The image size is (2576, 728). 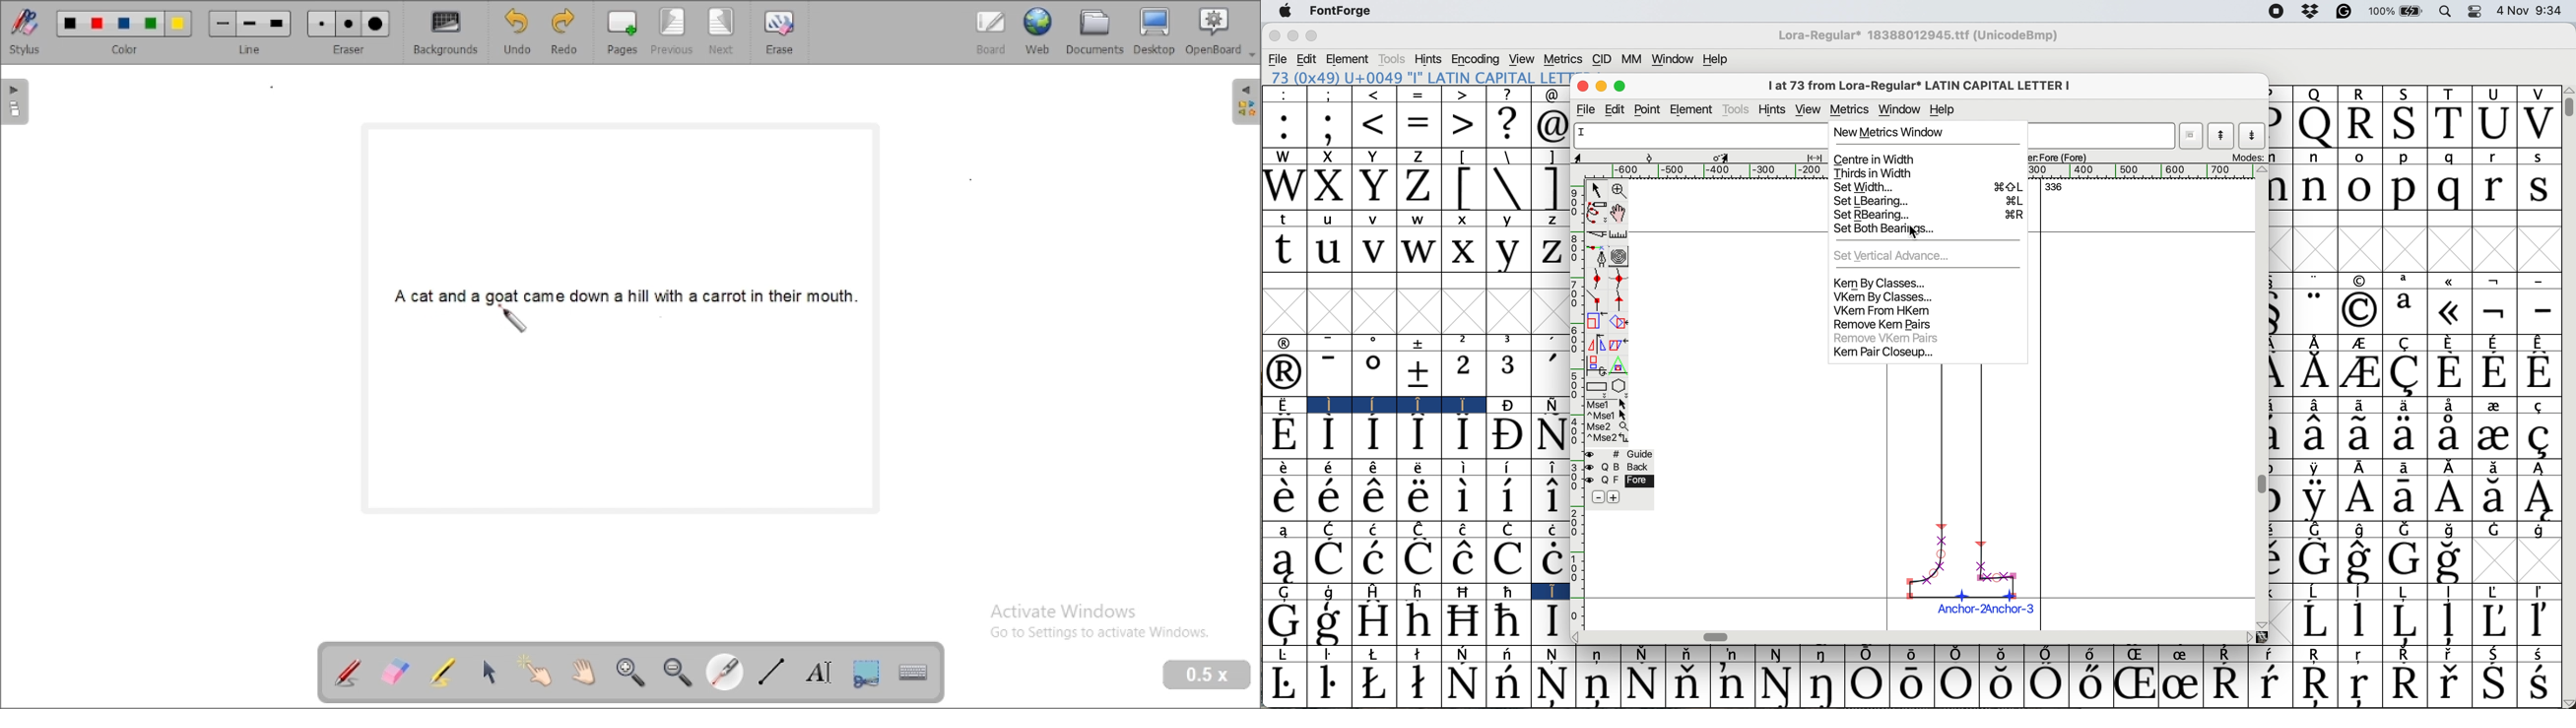 What do you see at coordinates (1595, 343) in the screenshot?
I see `flip the selection` at bounding box center [1595, 343].